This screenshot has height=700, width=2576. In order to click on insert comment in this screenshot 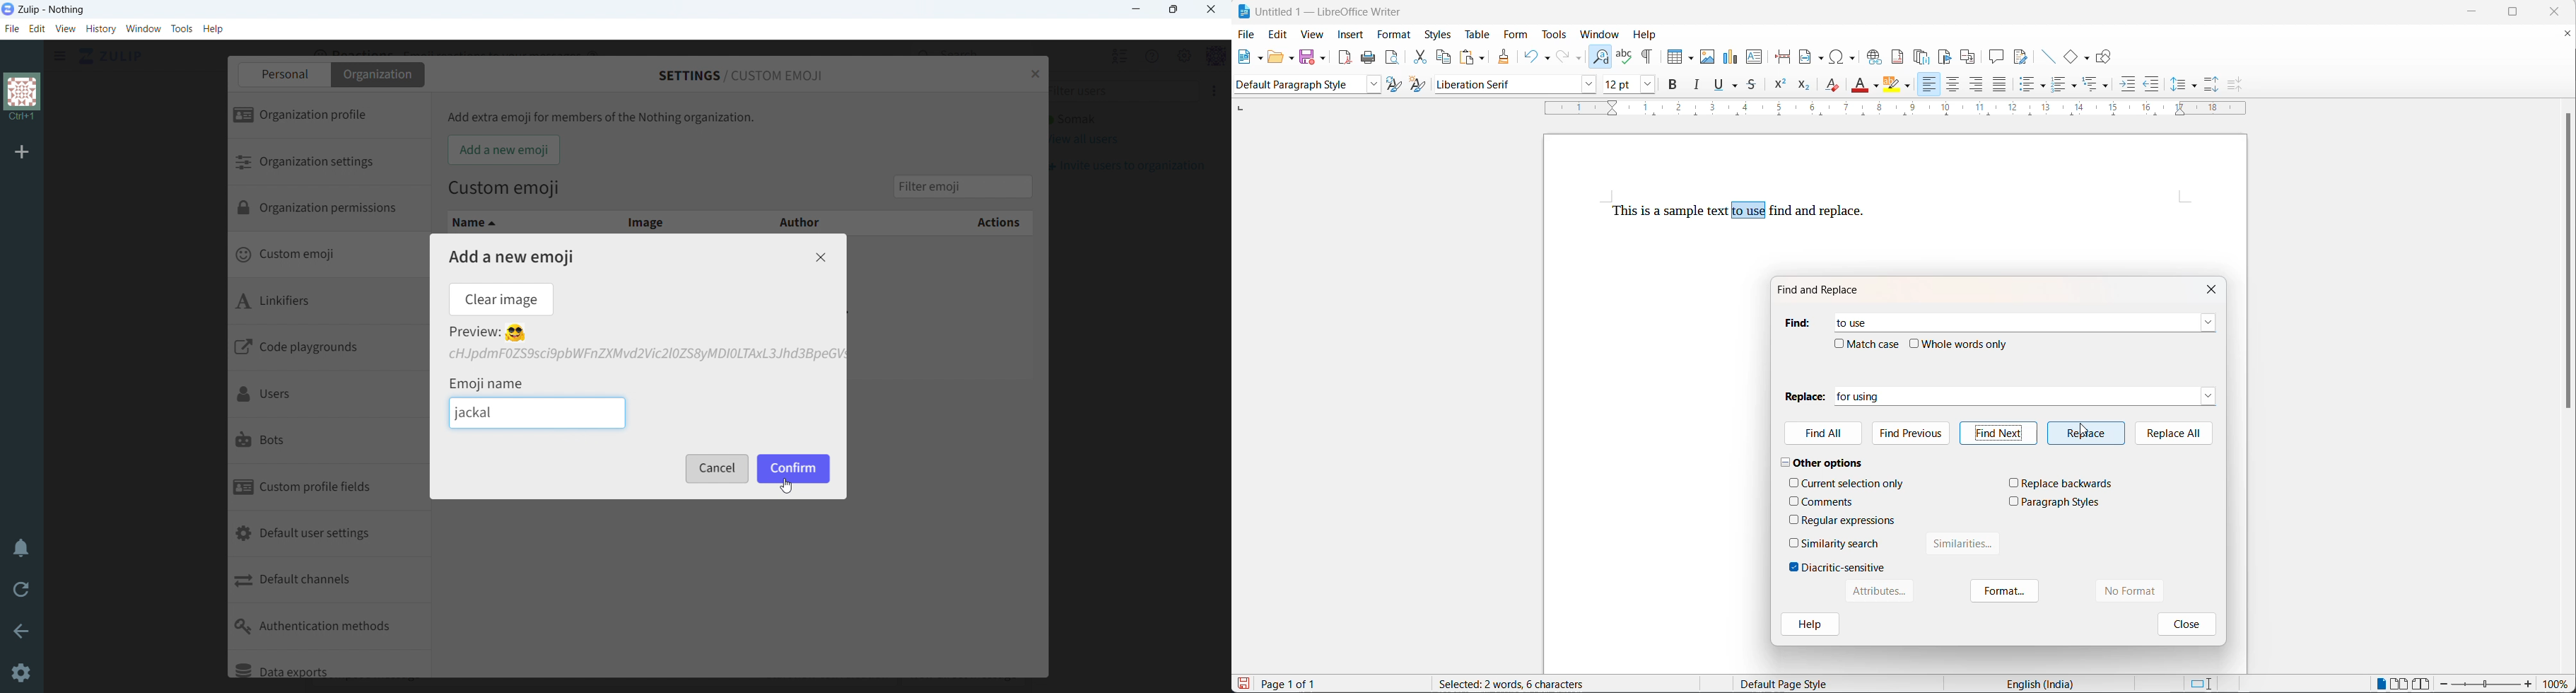, I will do `click(1996, 57)`.